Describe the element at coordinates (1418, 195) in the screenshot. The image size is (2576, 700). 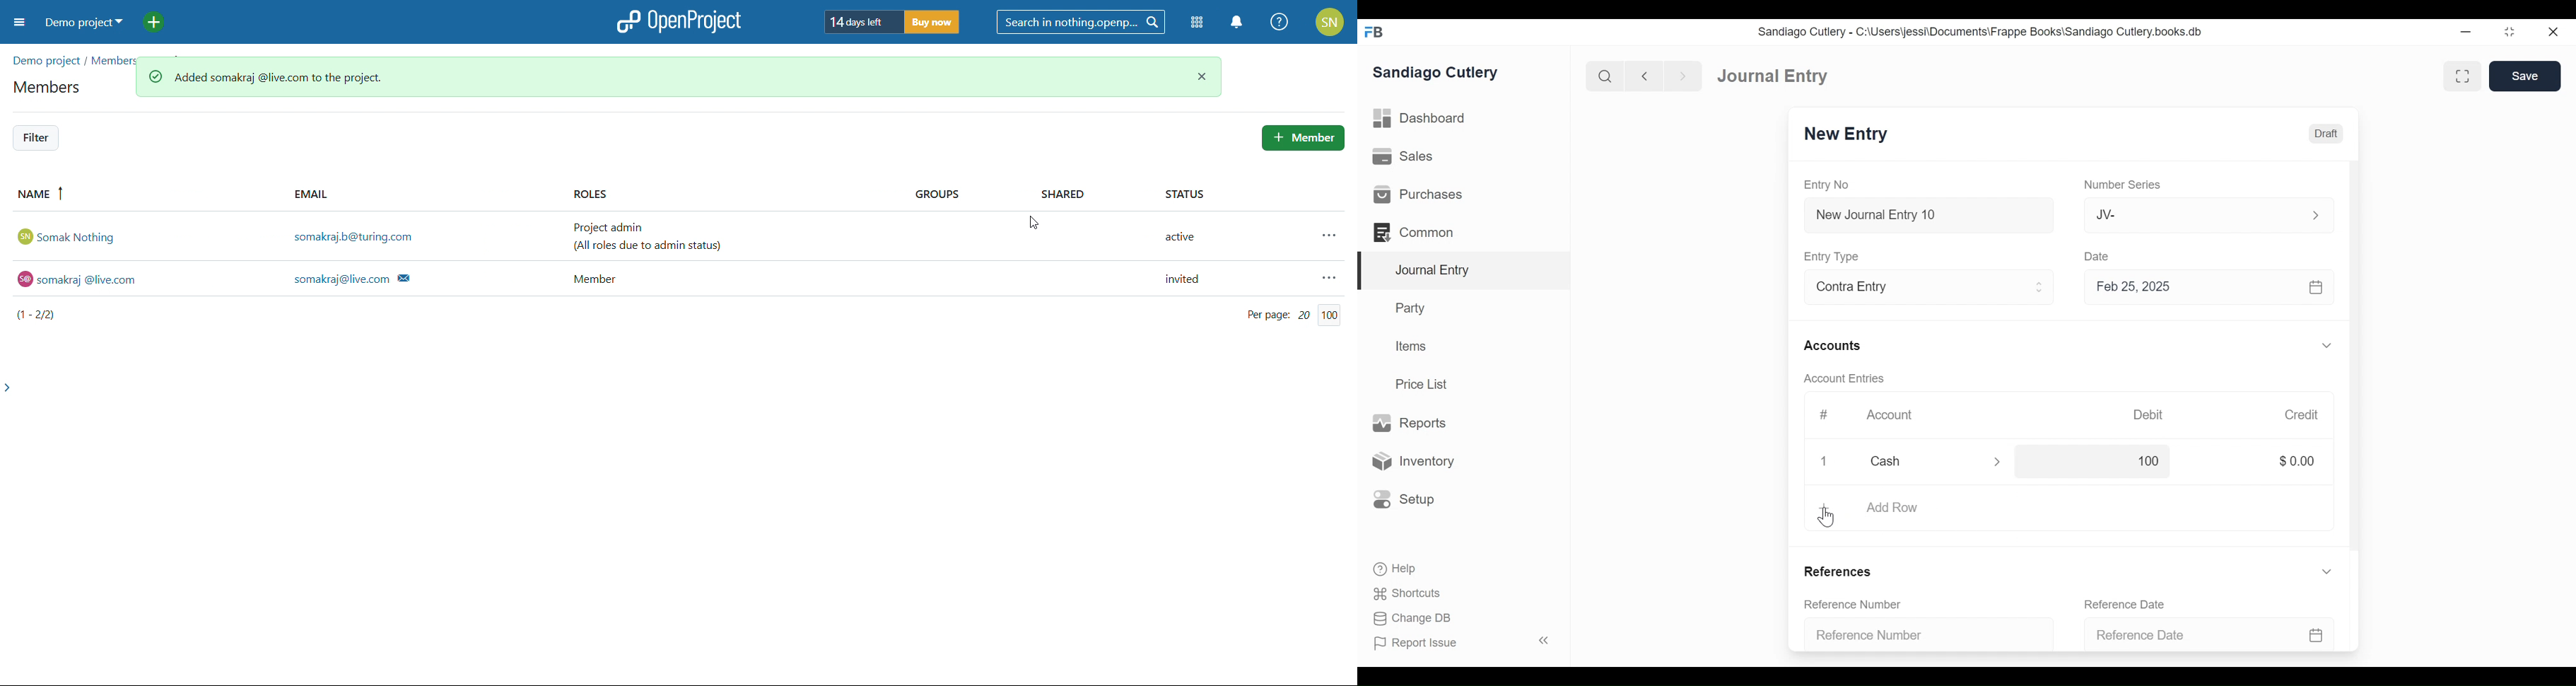
I see `Purchases` at that location.